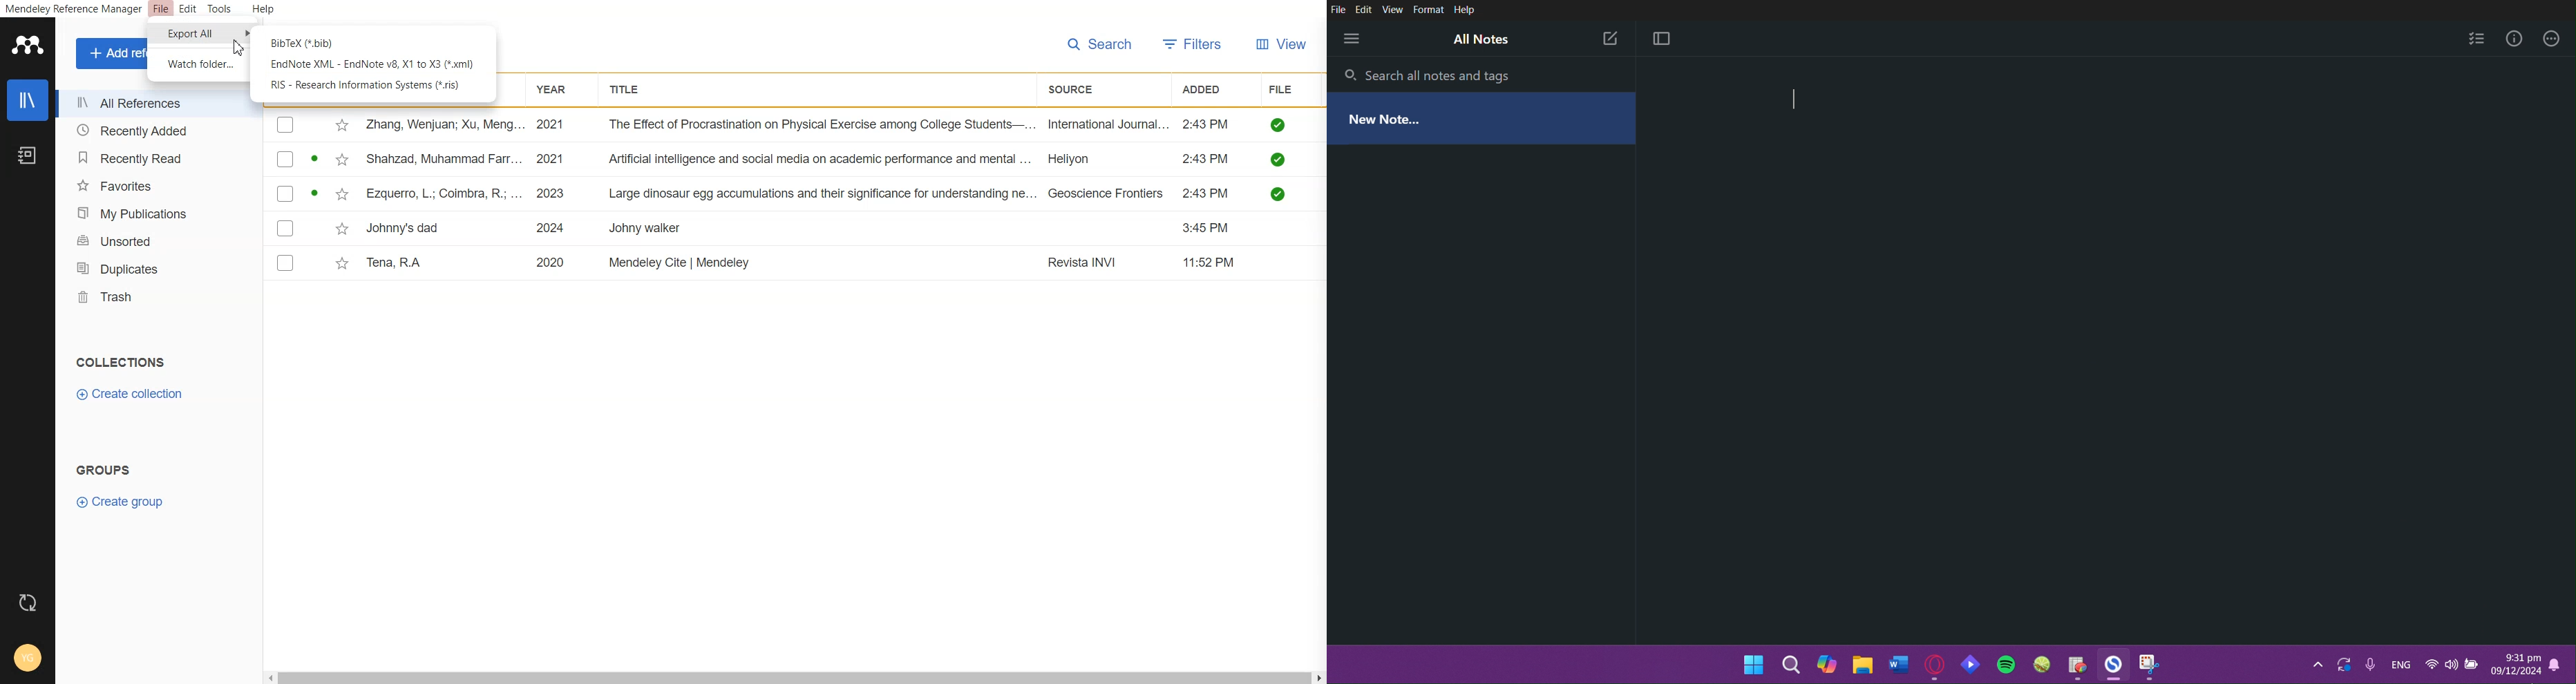  Describe the element at coordinates (372, 64) in the screenshot. I see `EndNote XML - EndNote v8, X1 to X3 (*xml)` at that location.